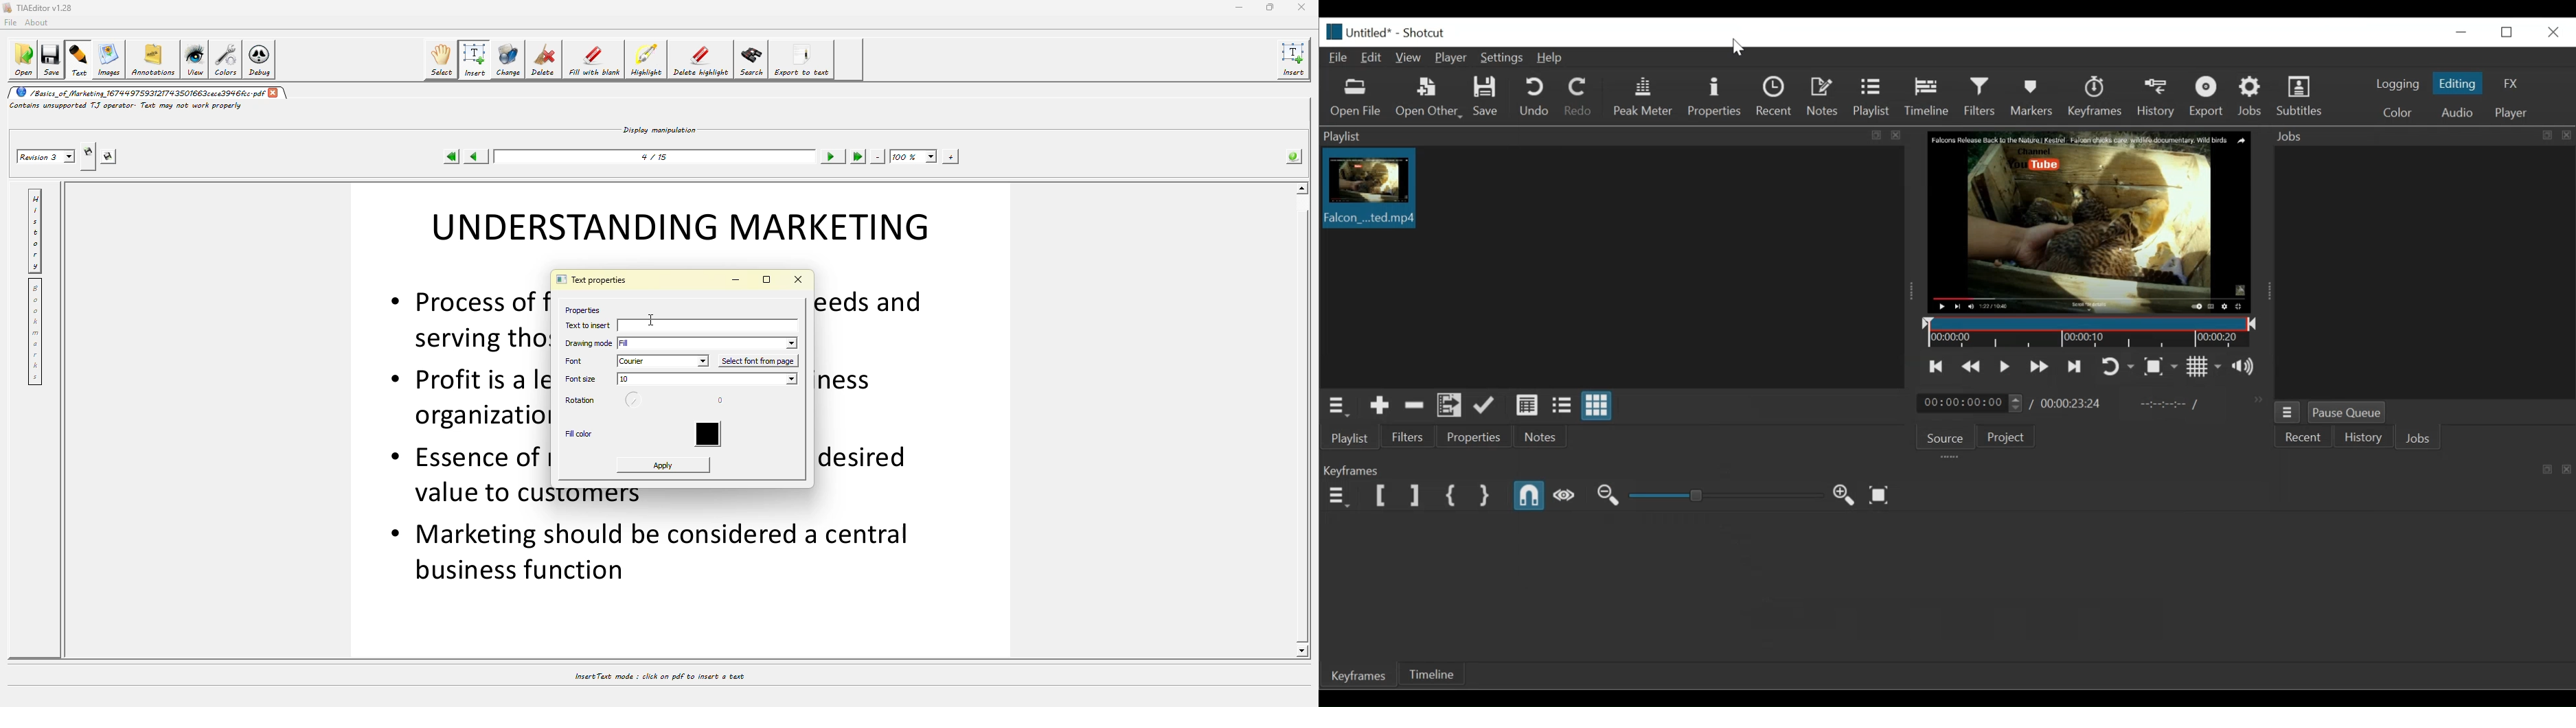 The height and width of the screenshot is (728, 2576). I want to click on Open file, so click(1356, 98).